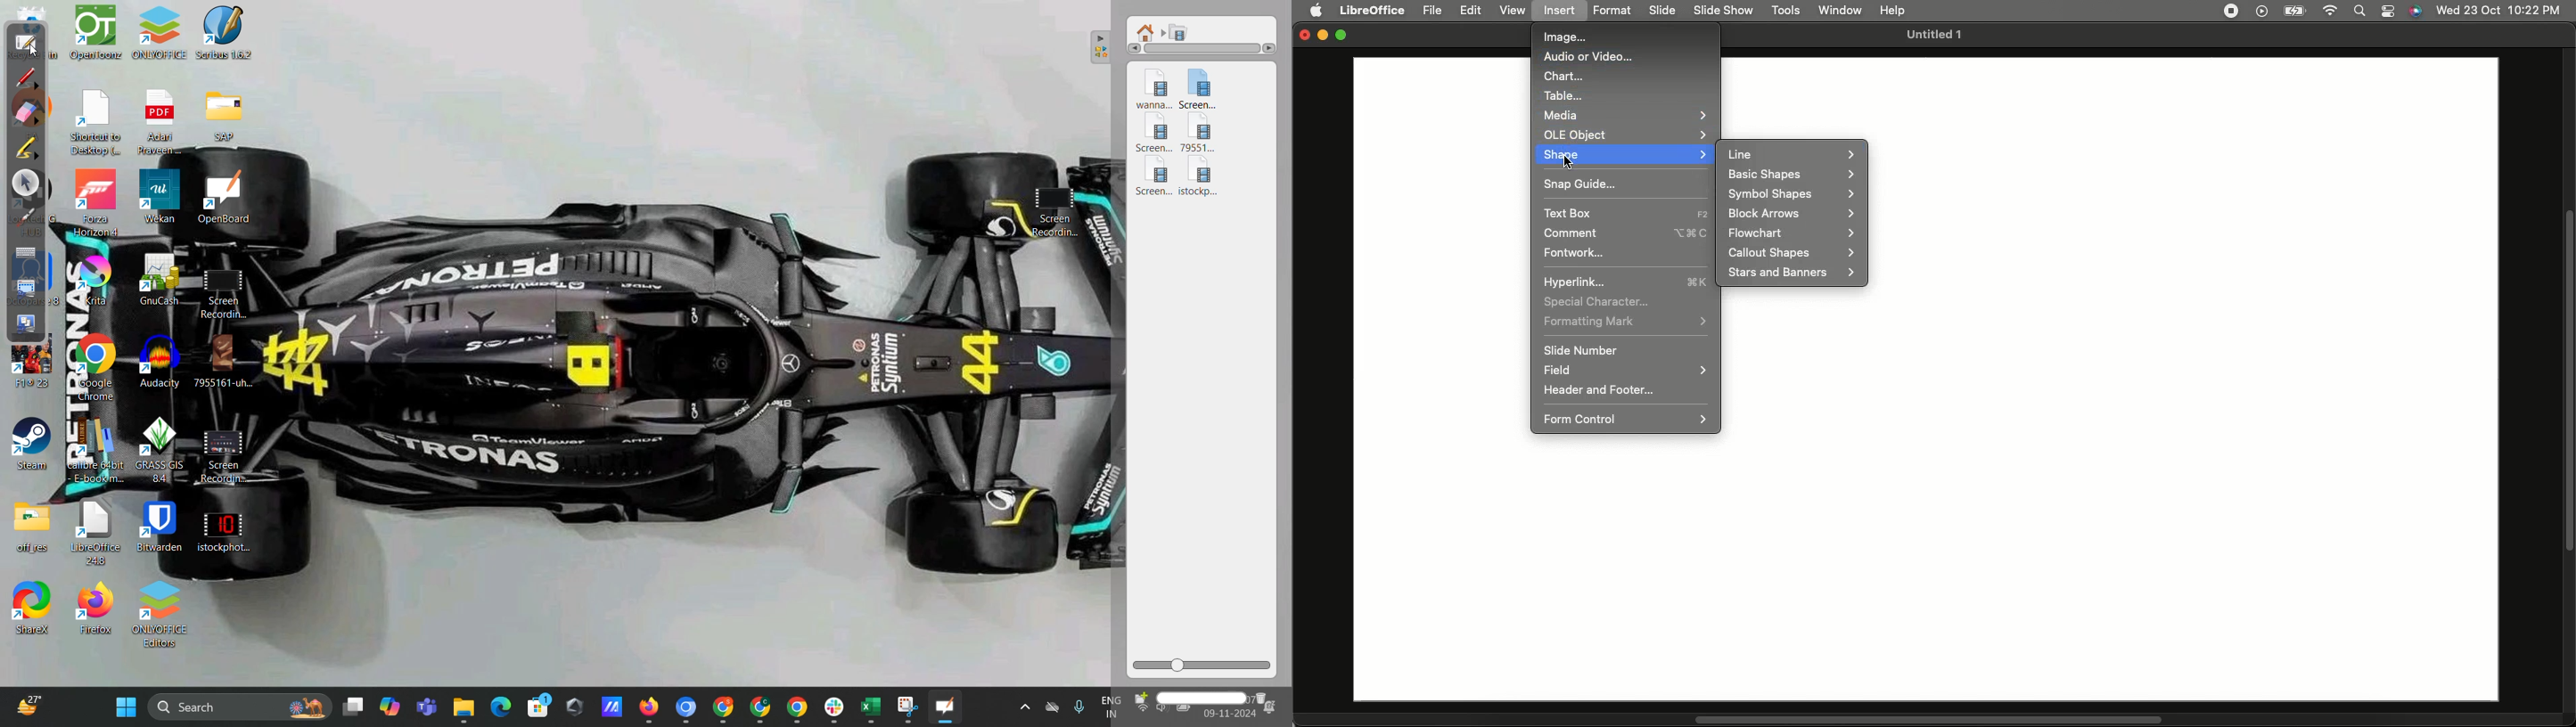  Describe the element at coordinates (1625, 282) in the screenshot. I see `Hyperlink` at that location.